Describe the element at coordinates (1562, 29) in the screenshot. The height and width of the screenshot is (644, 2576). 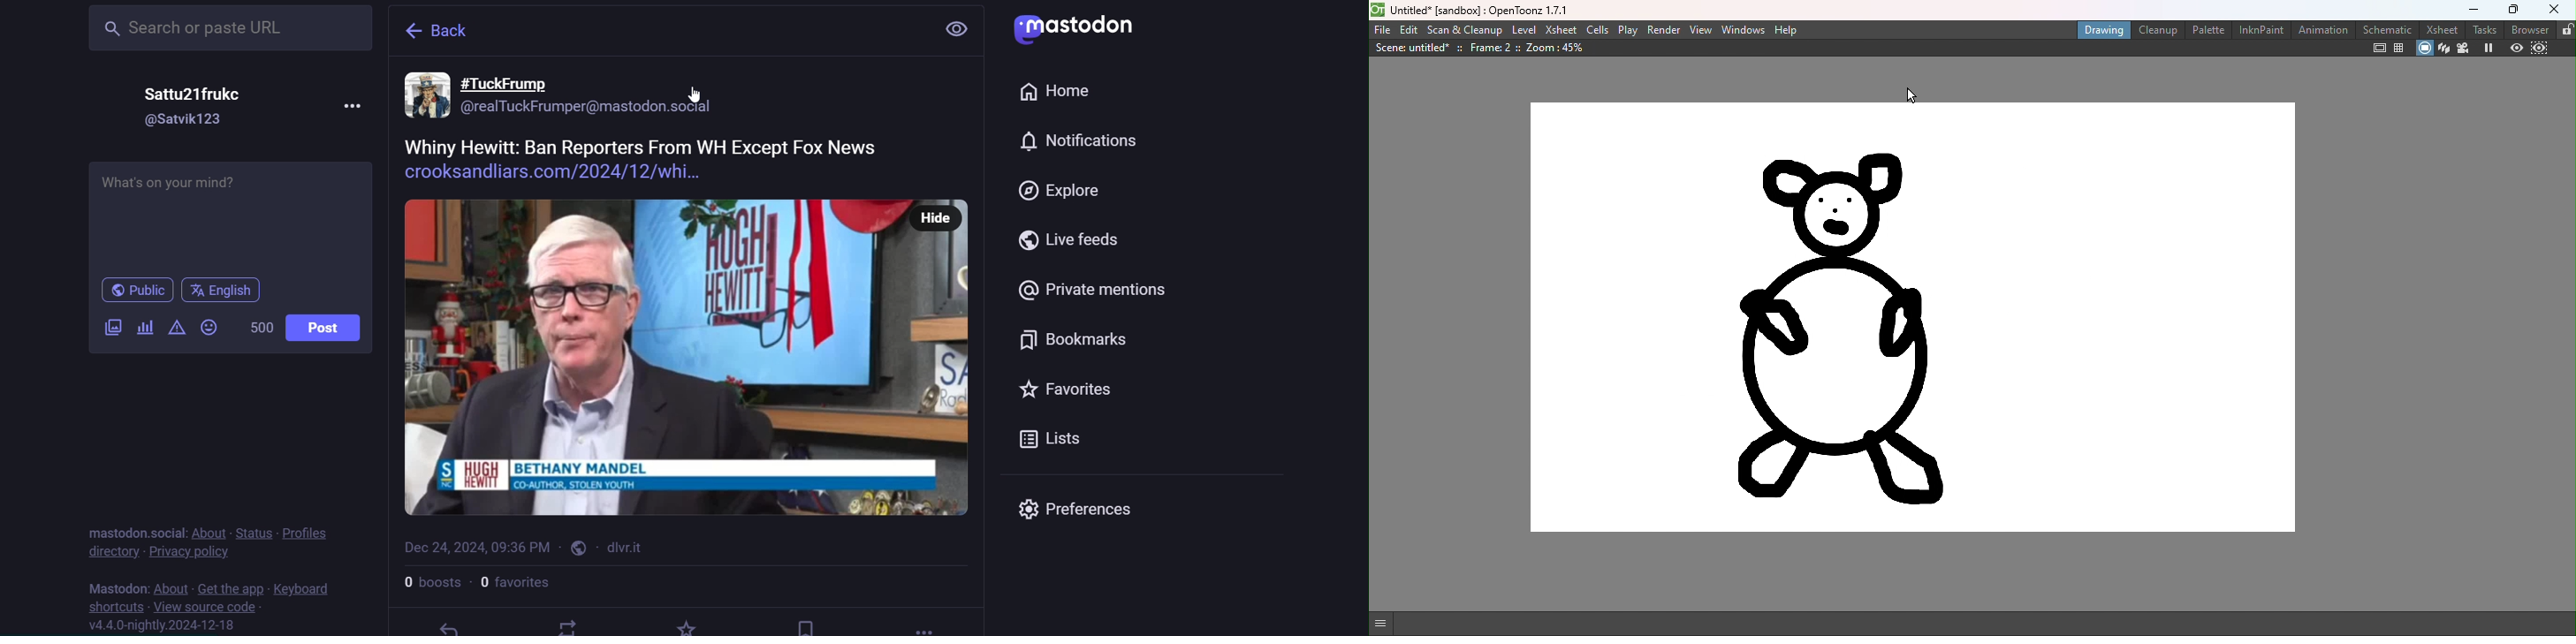
I see `Xsheet` at that location.